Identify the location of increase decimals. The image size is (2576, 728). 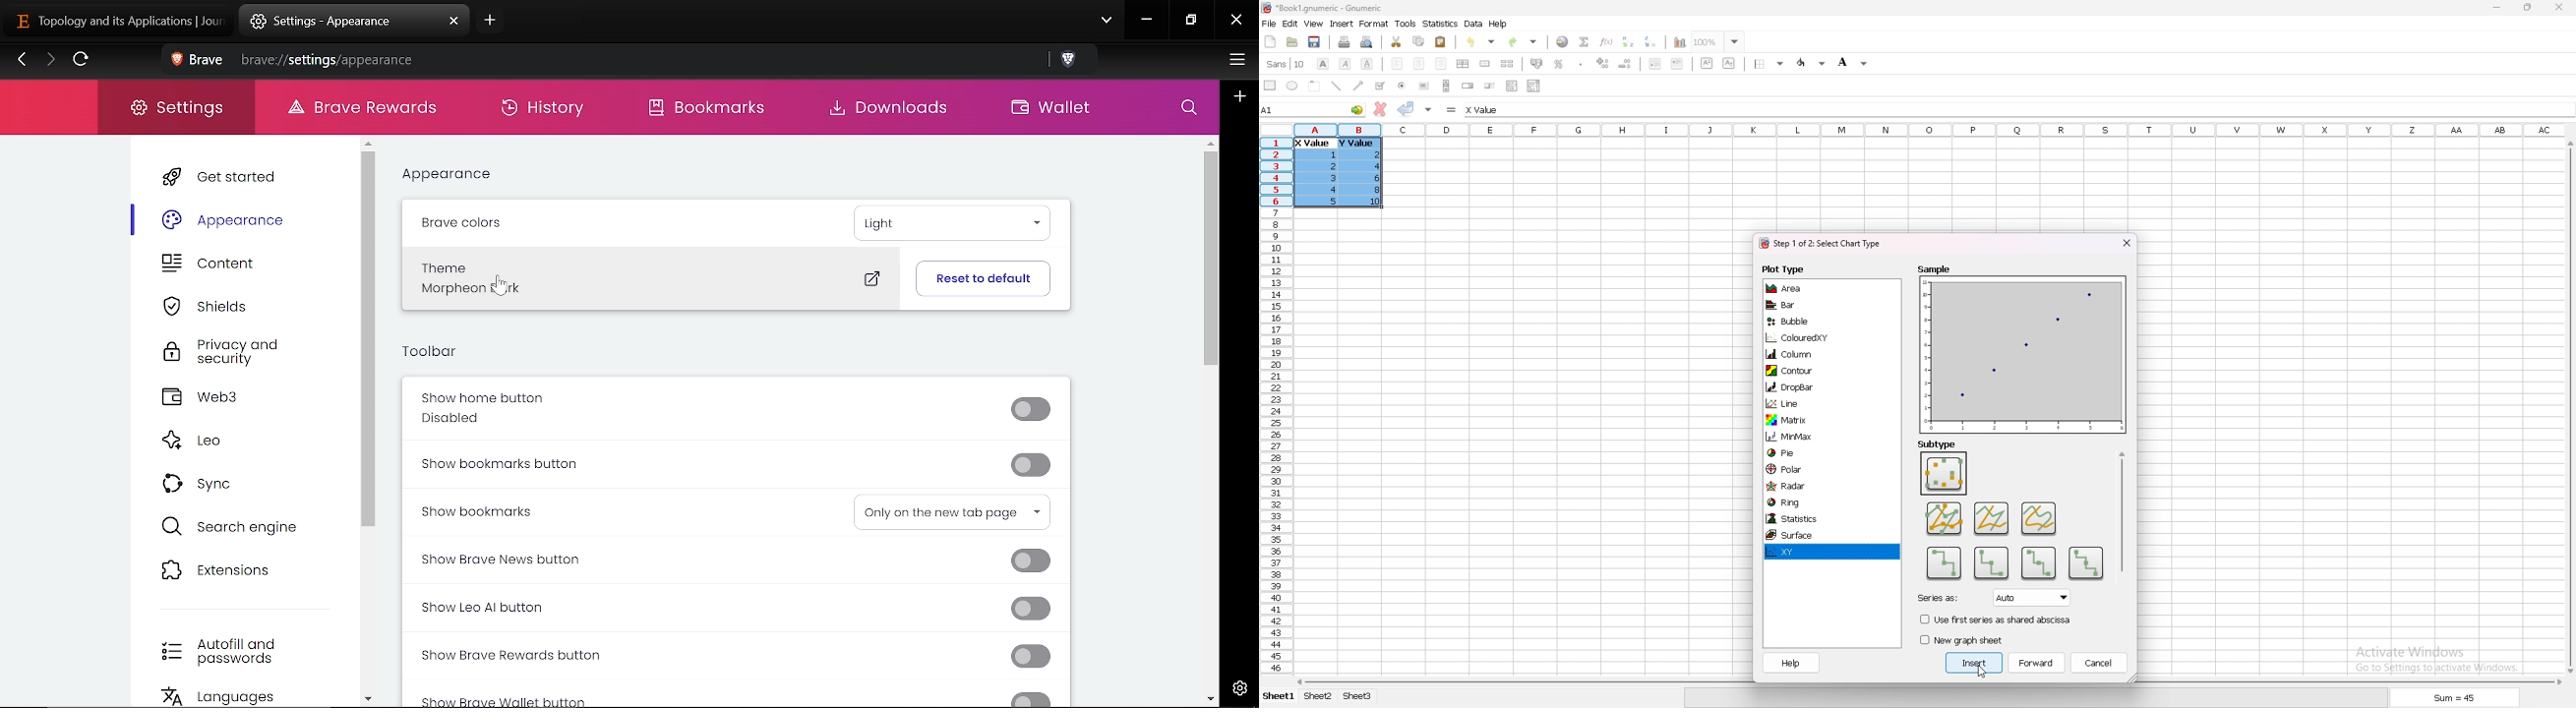
(1603, 63).